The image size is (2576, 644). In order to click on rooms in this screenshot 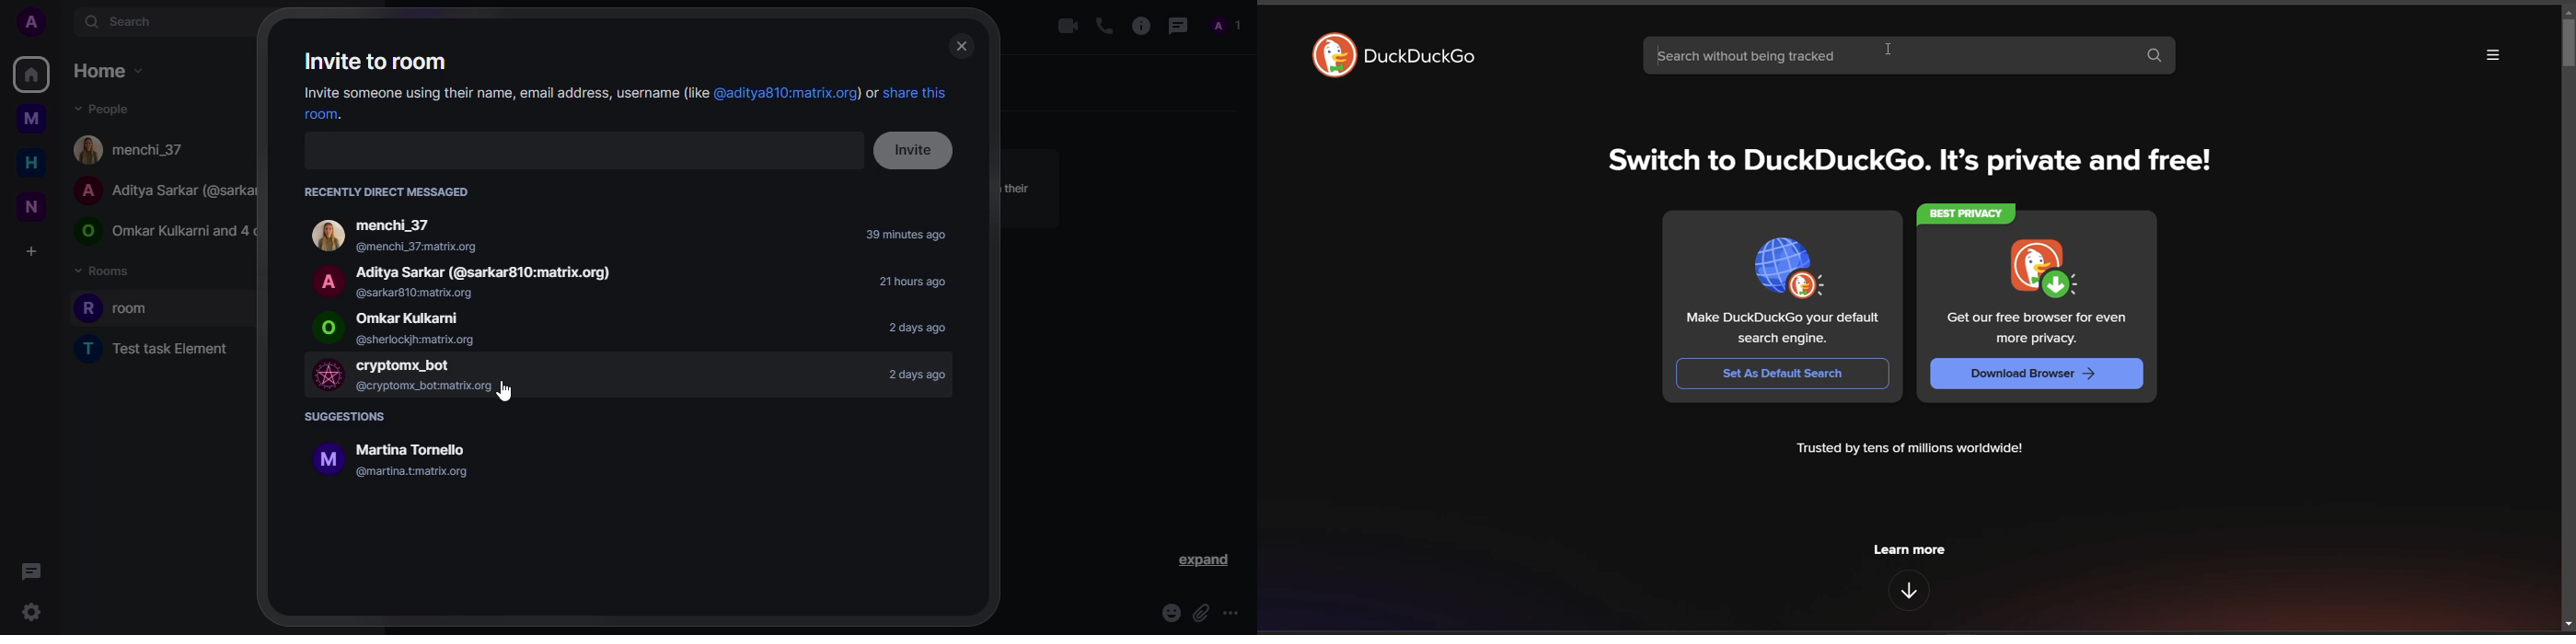, I will do `click(106, 271)`.